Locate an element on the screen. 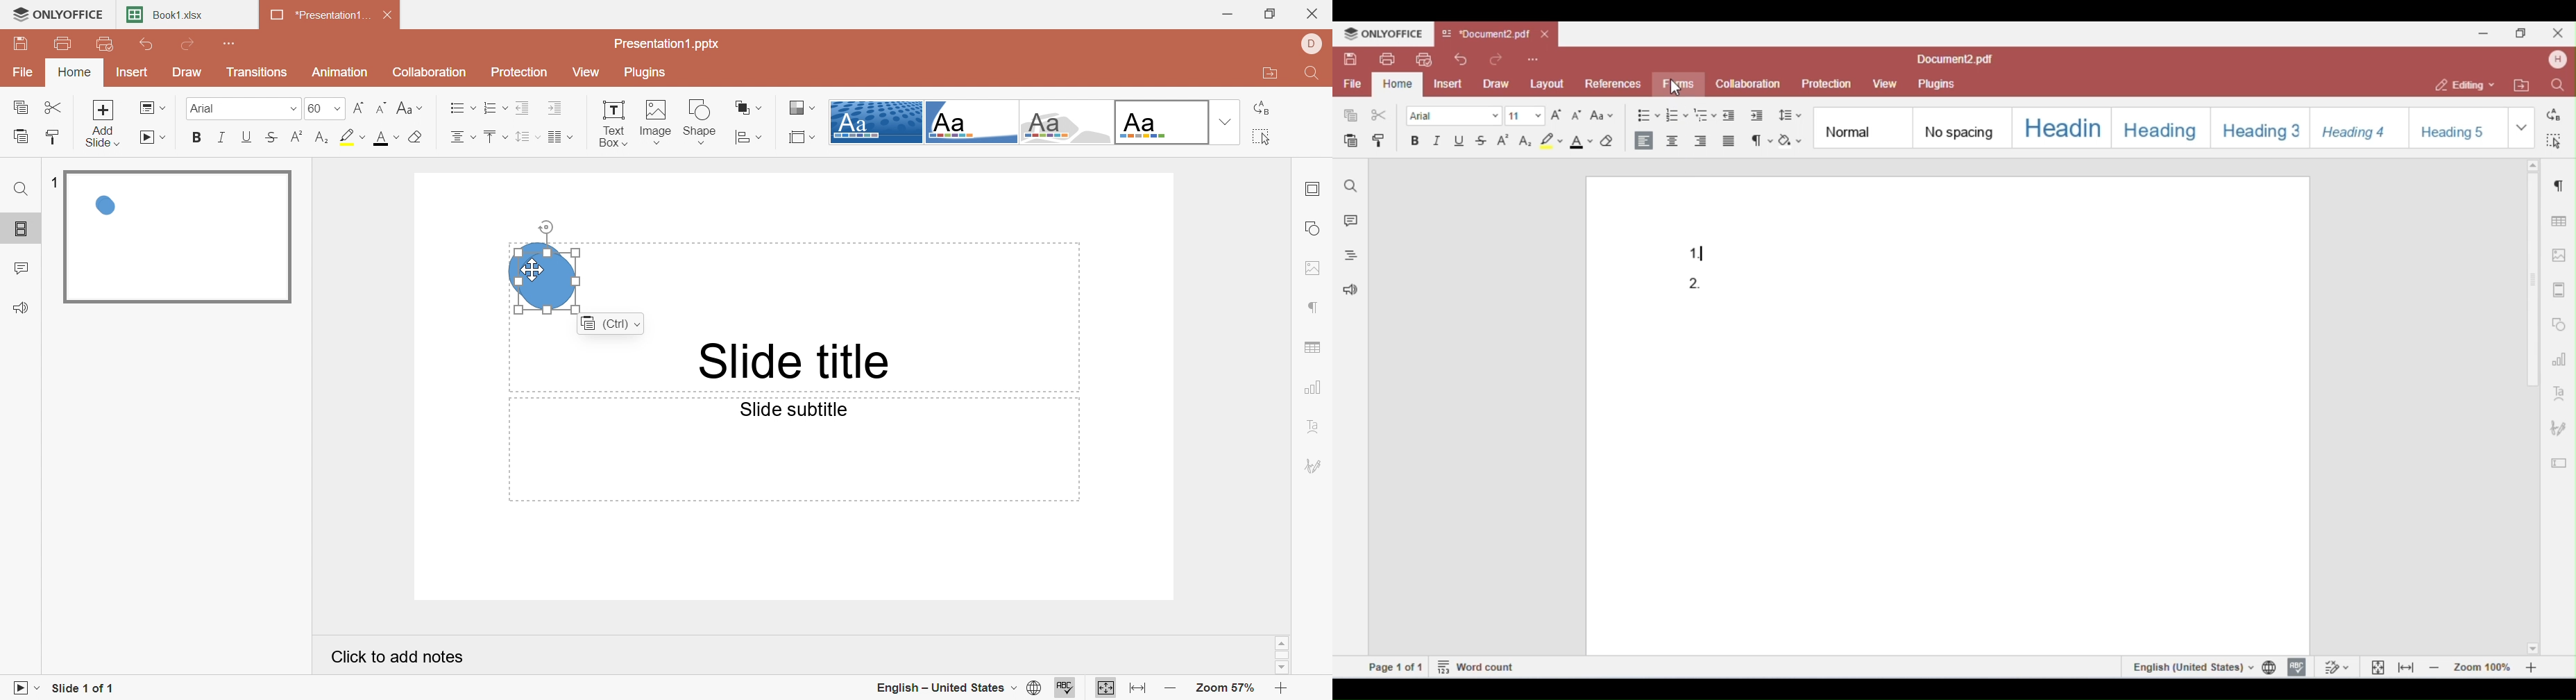 The width and height of the screenshot is (2576, 700). Replace is located at coordinates (1262, 108).